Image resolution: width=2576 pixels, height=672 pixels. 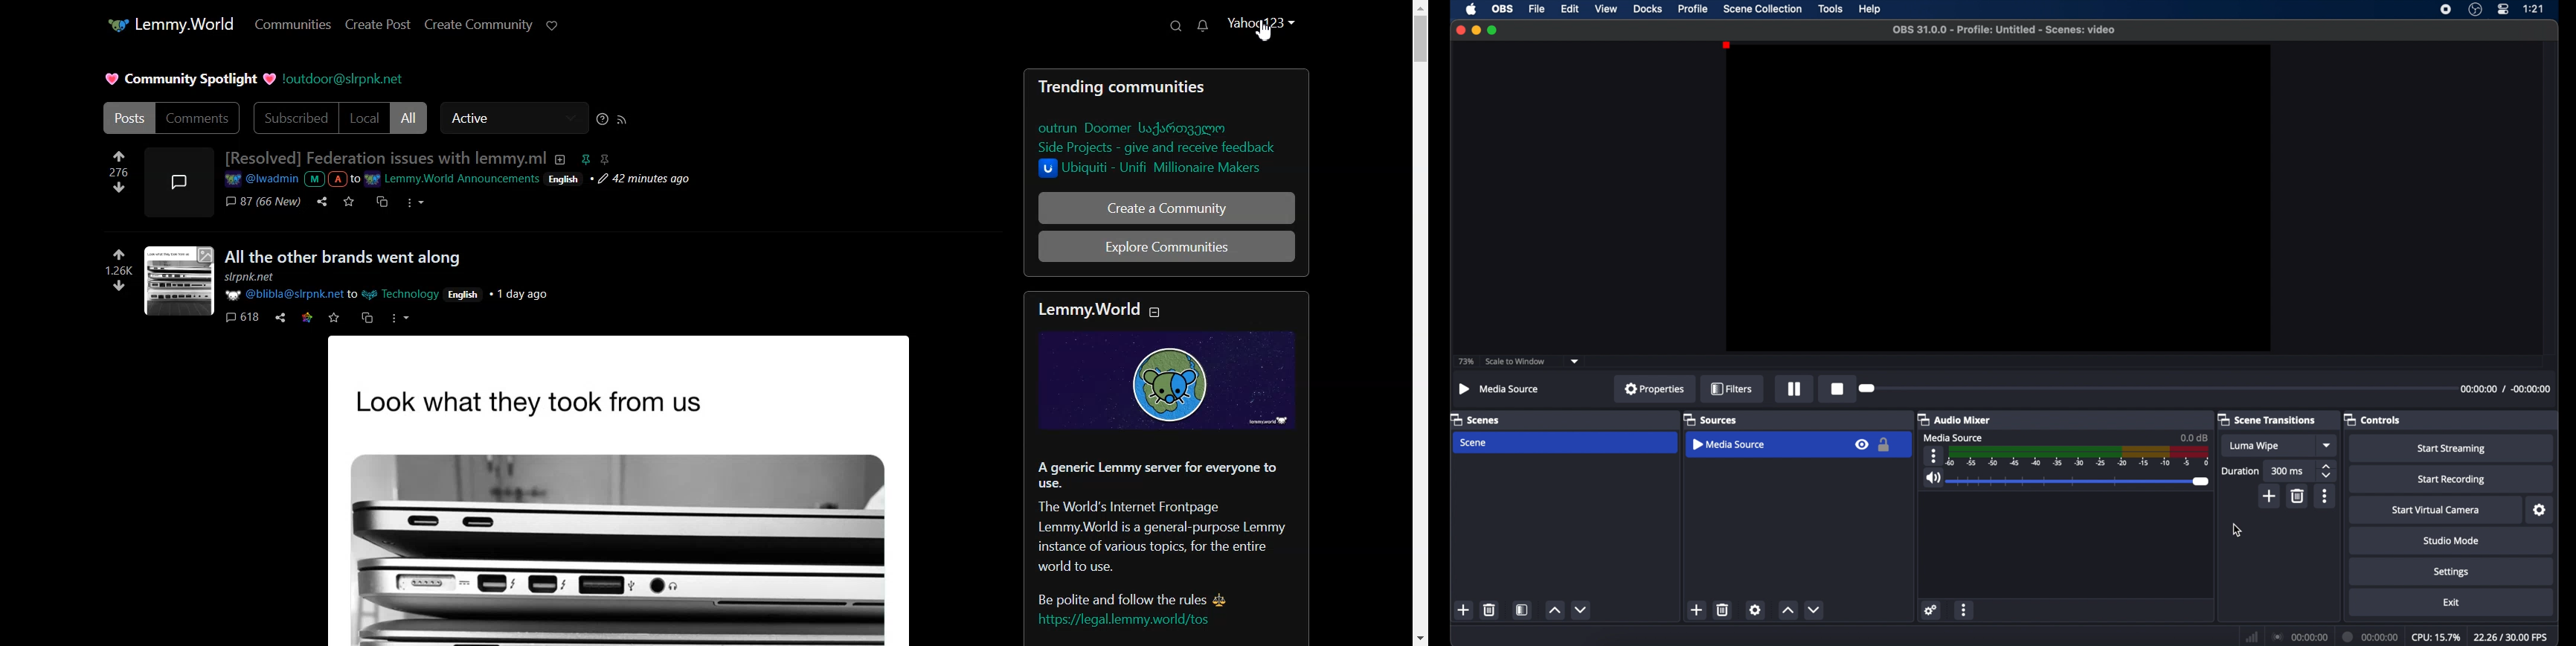 What do you see at coordinates (321, 202) in the screenshot?
I see `Share` at bounding box center [321, 202].